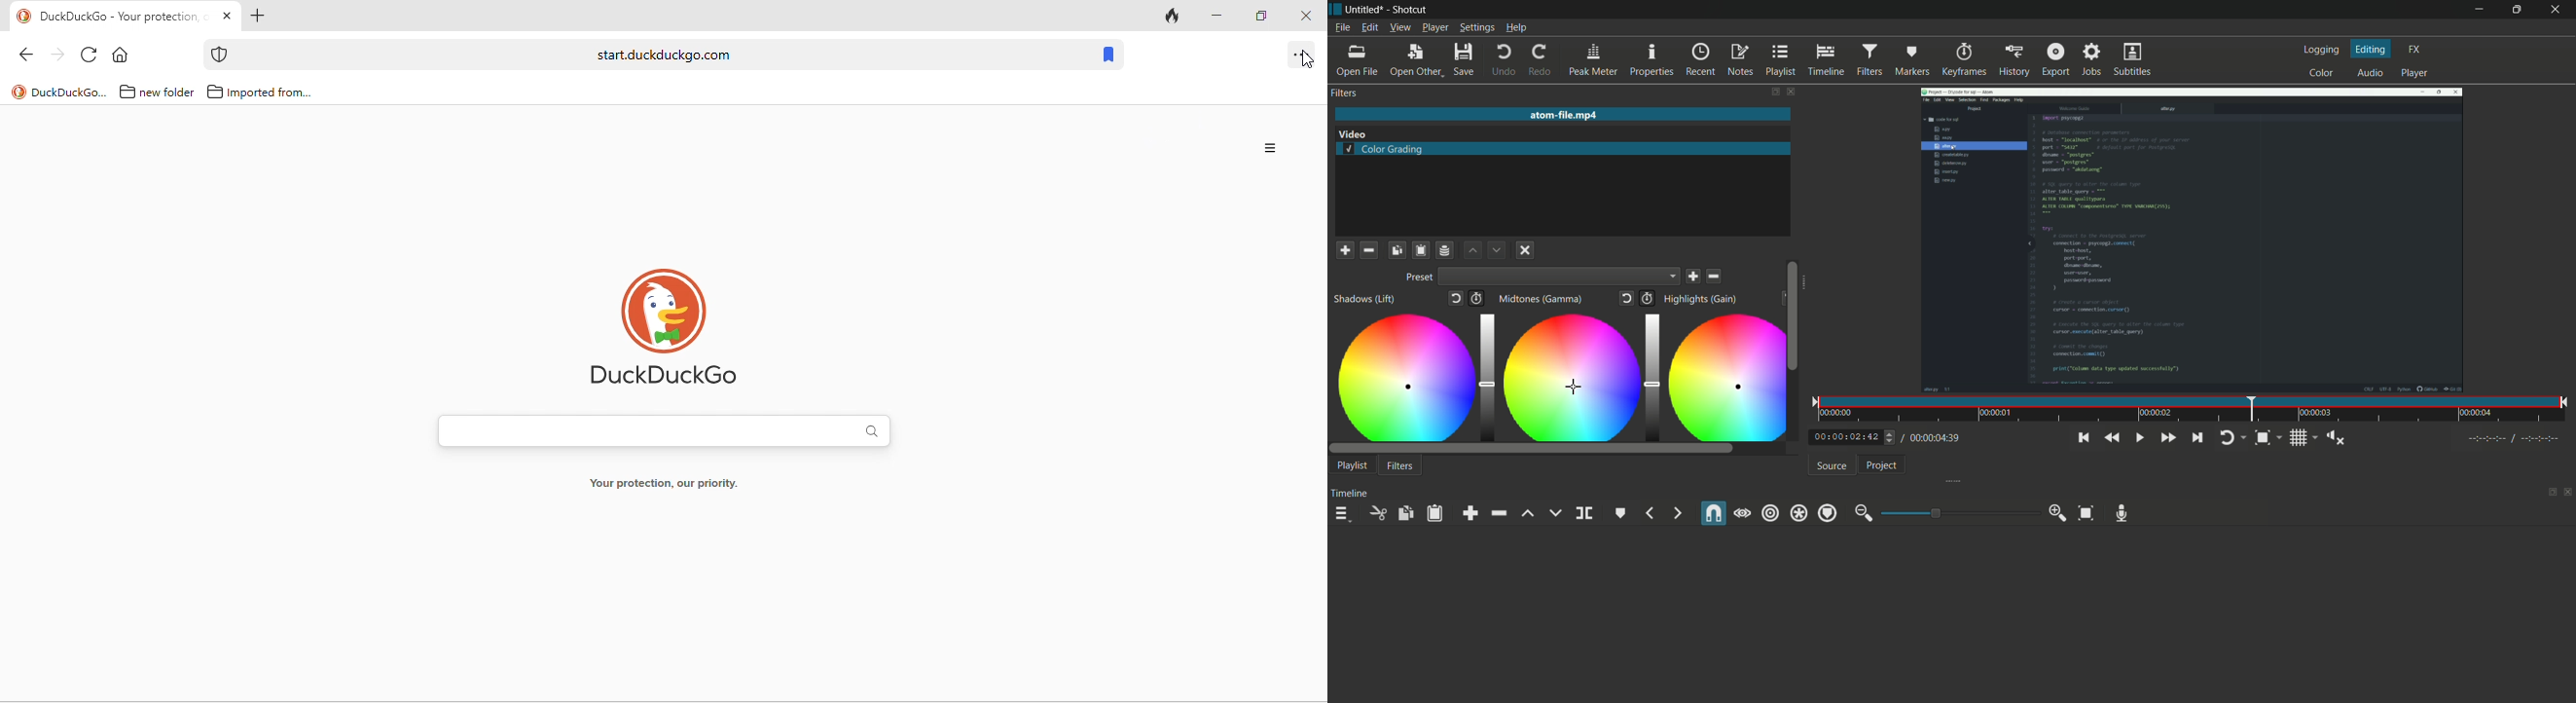 Image resolution: width=2576 pixels, height=728 pixels. Describe the element at coordinates (2339, 439) in the screenshot. I see `show volume control` at that location.